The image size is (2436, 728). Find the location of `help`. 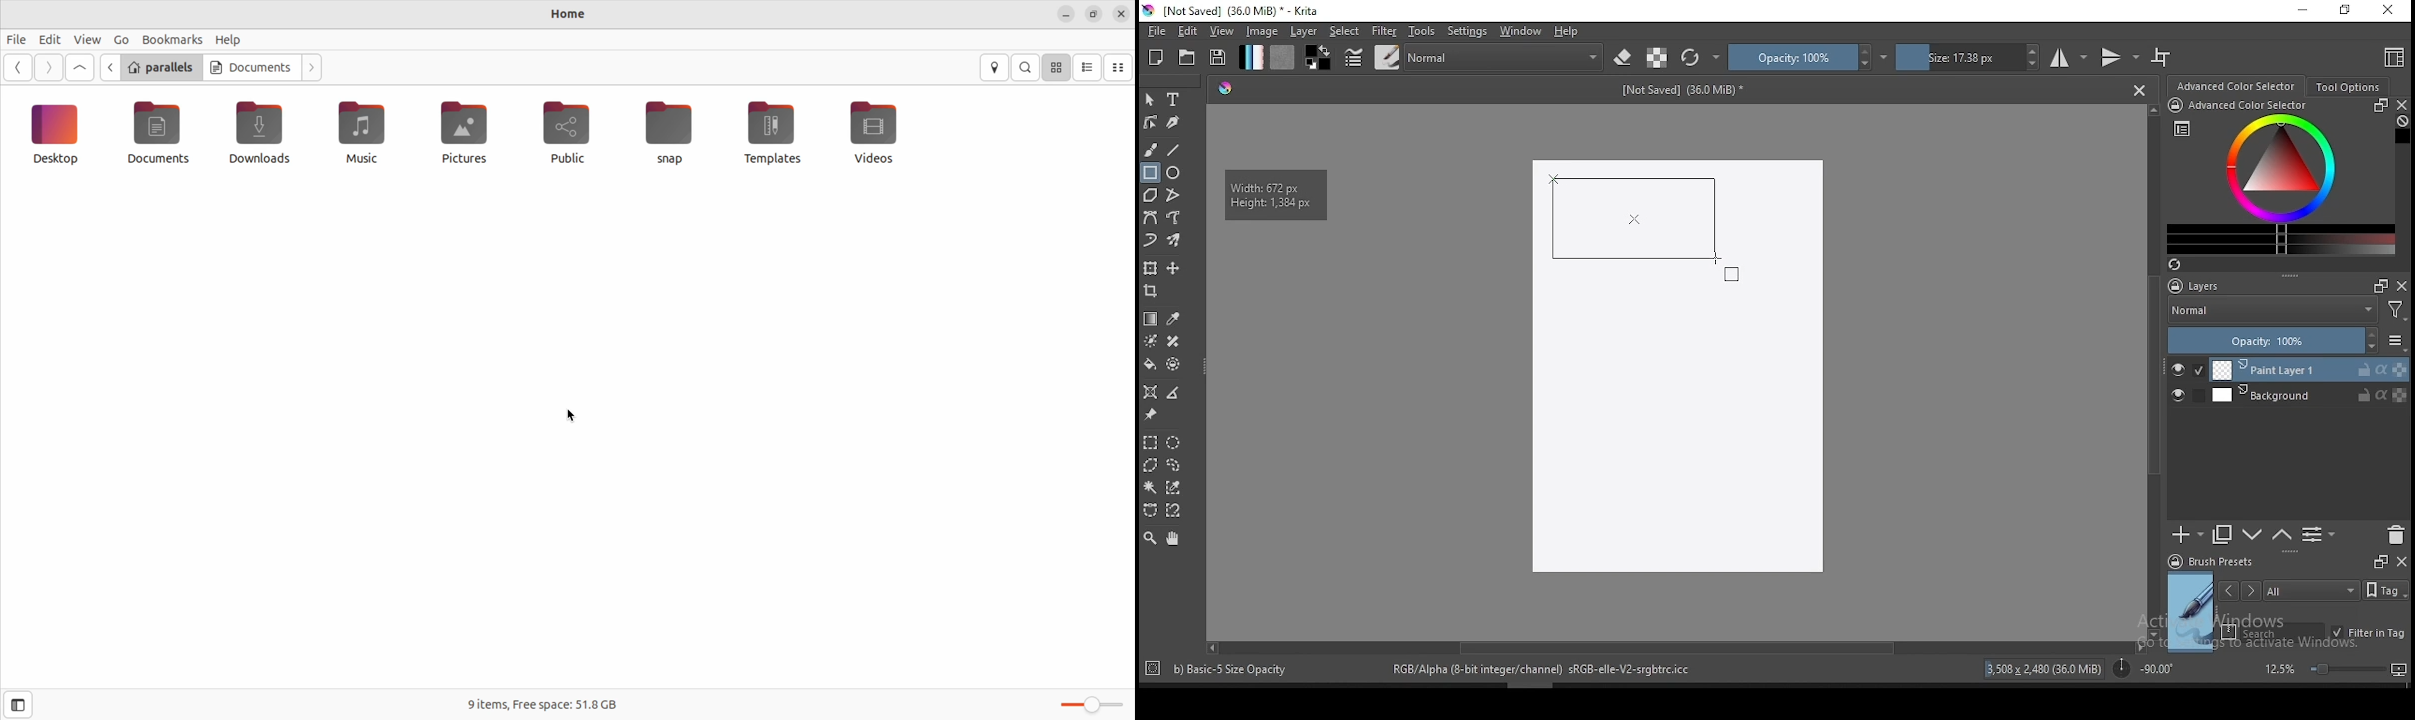

help is located at coordinates (1570, 32).